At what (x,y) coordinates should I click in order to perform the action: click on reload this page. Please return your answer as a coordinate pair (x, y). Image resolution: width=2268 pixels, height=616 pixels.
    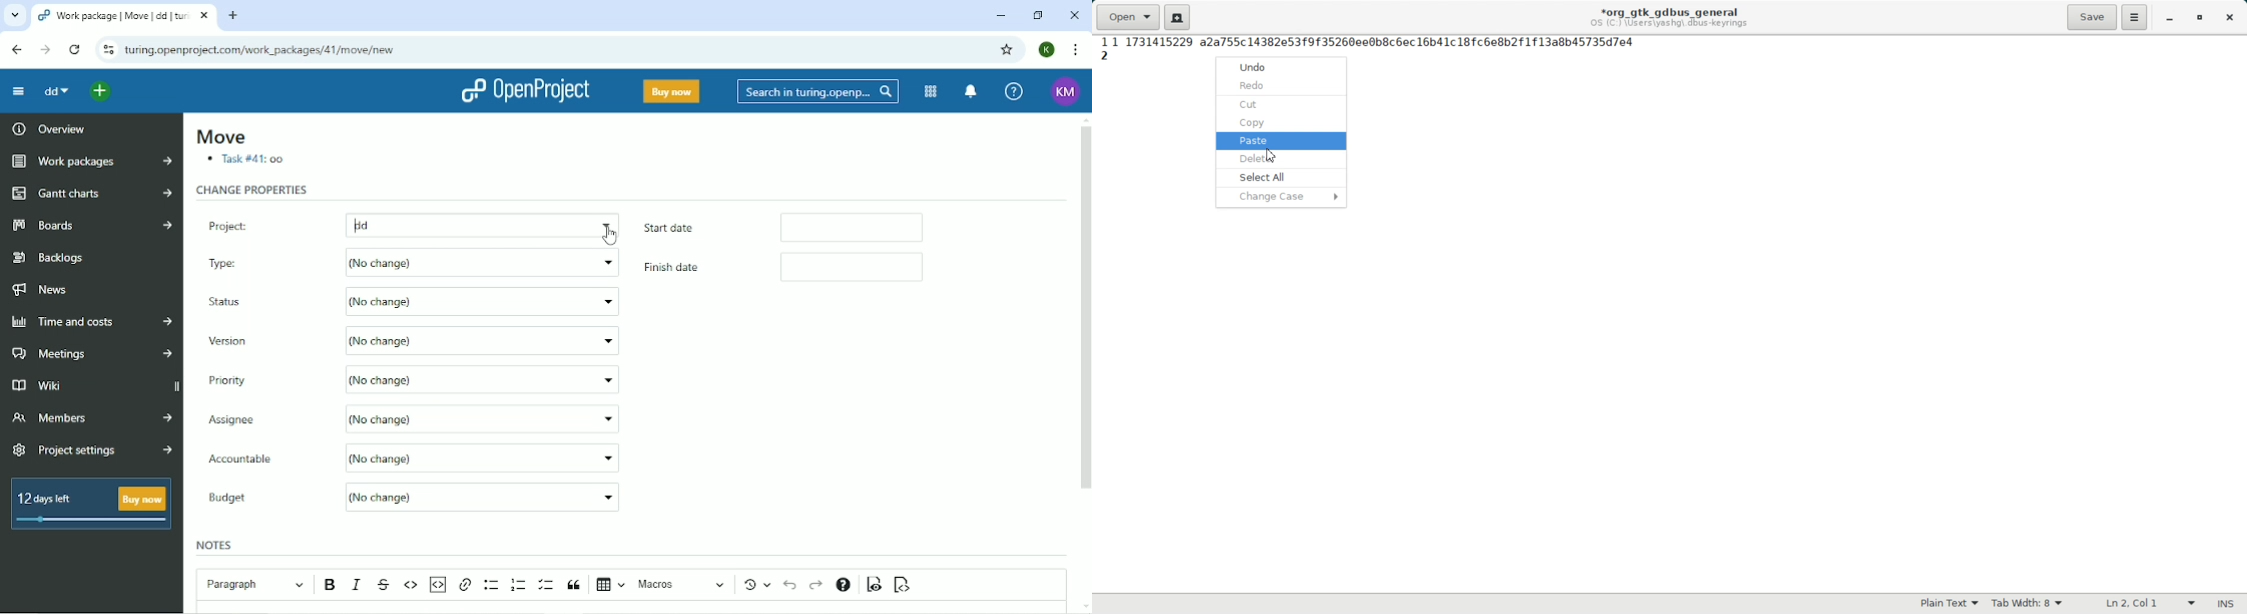
    Looking at the image, I should click on (76, 50).